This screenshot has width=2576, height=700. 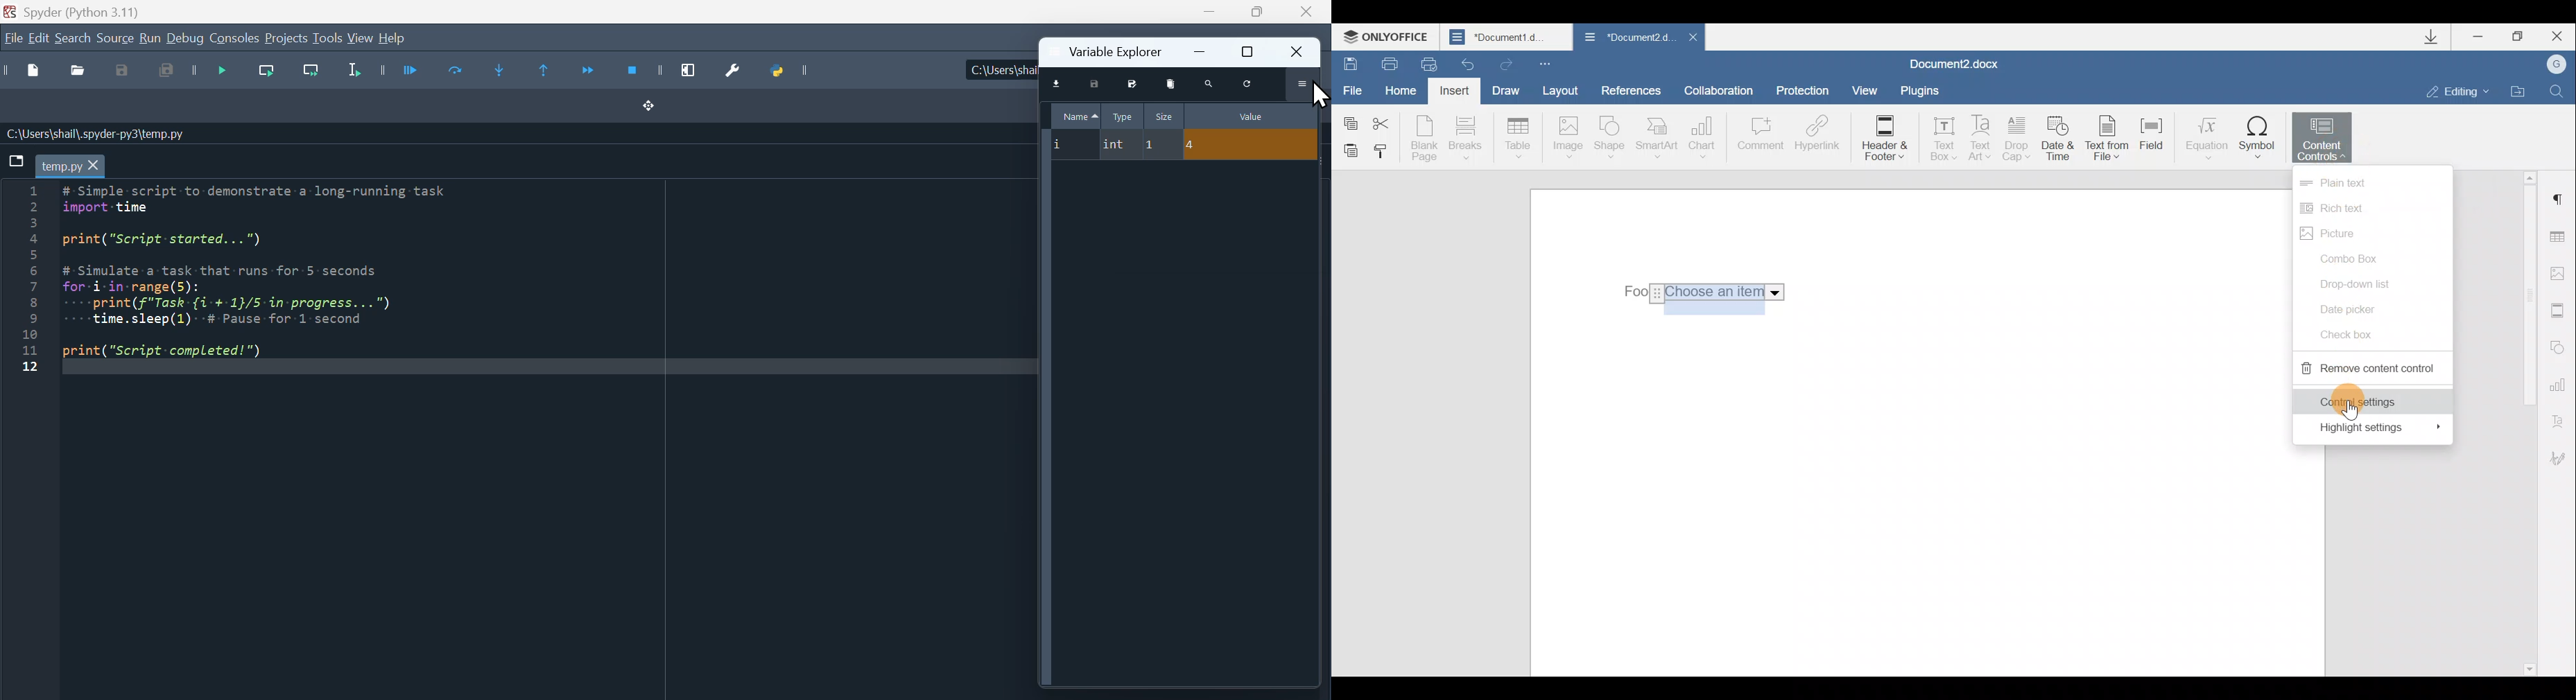 What do you see at coordinates (1705, 137) in the screenshot?
I see `Chart` at bounding box center [1705, 137].